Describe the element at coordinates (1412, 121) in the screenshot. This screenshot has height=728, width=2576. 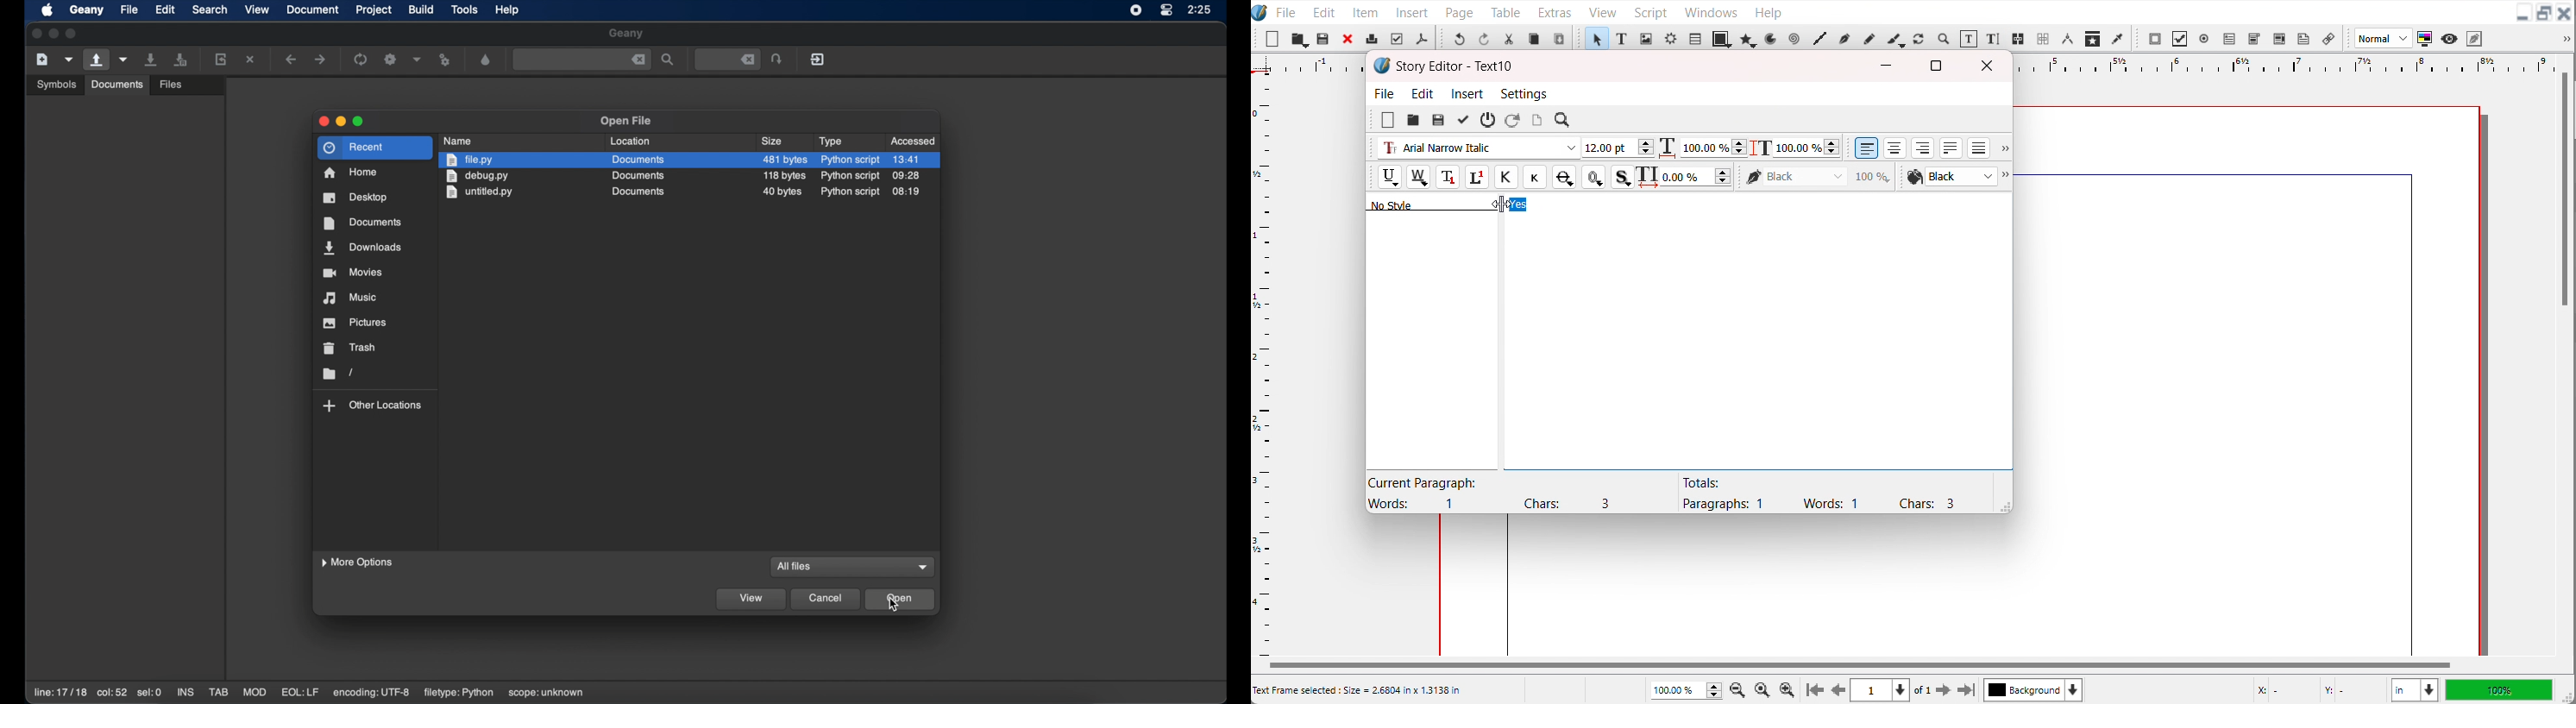
I see `open` at that location.